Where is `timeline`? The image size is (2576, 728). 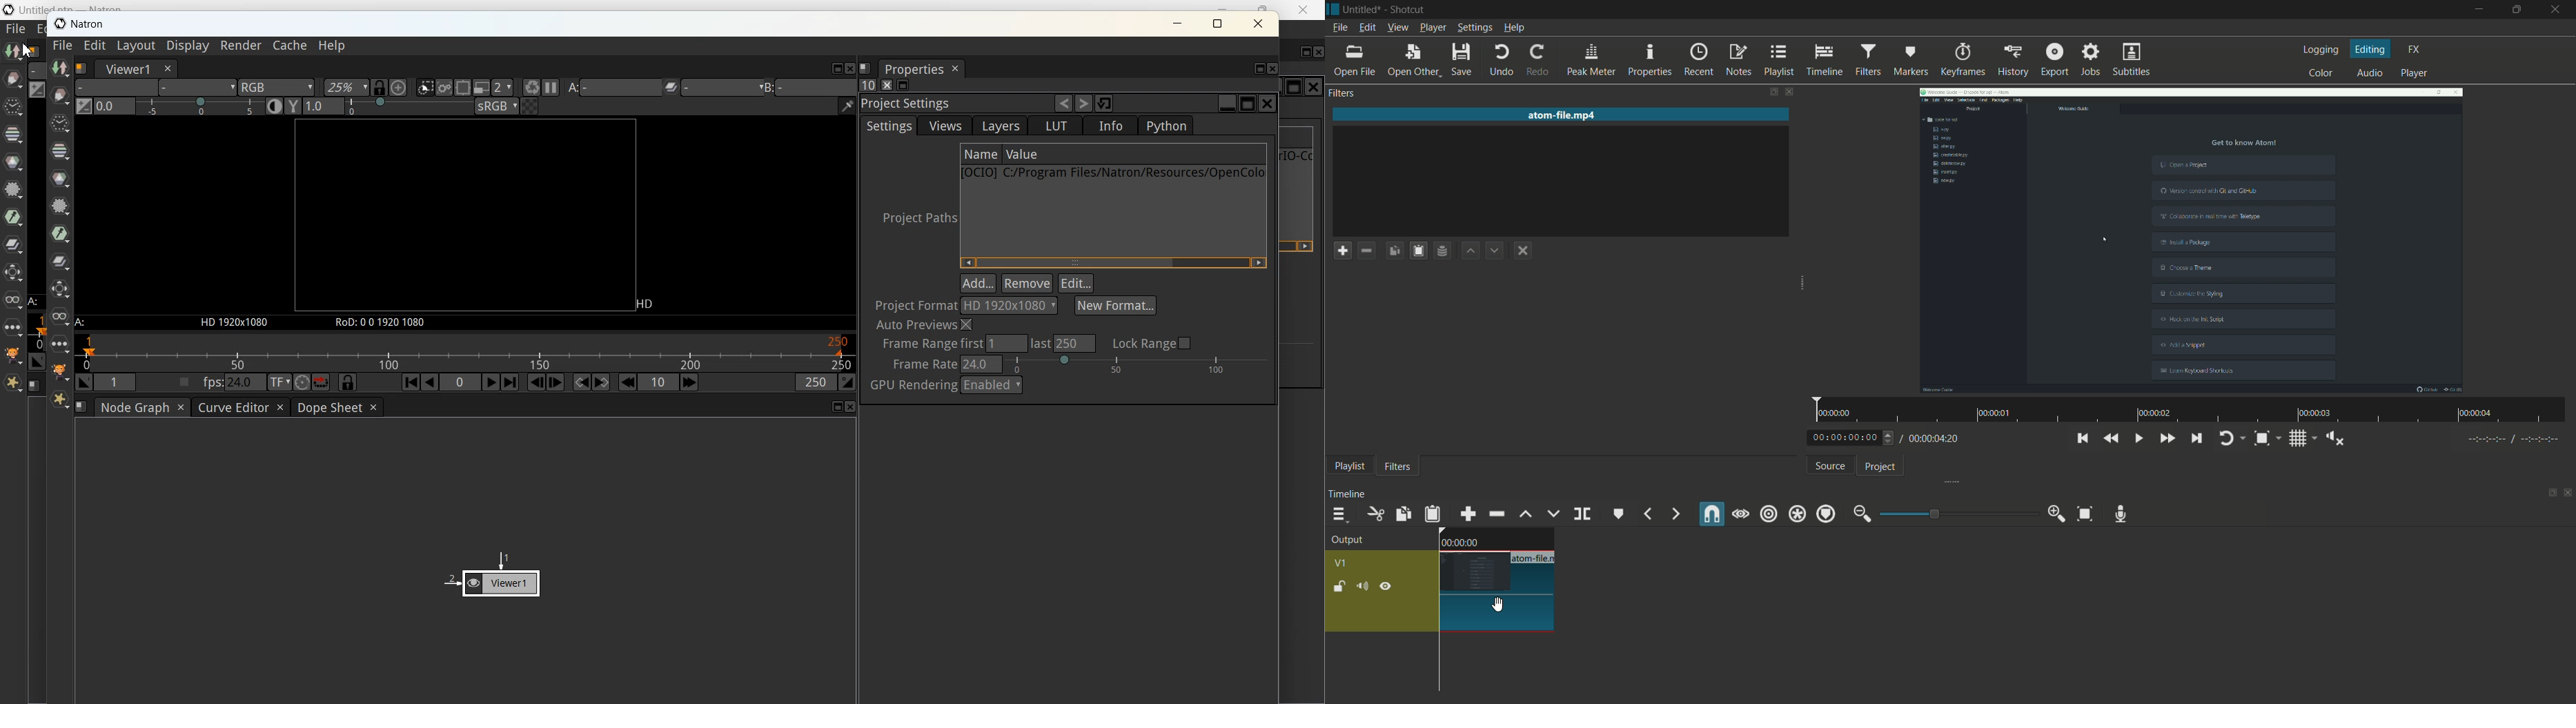
timeline is located at coordinates (1824, 59).